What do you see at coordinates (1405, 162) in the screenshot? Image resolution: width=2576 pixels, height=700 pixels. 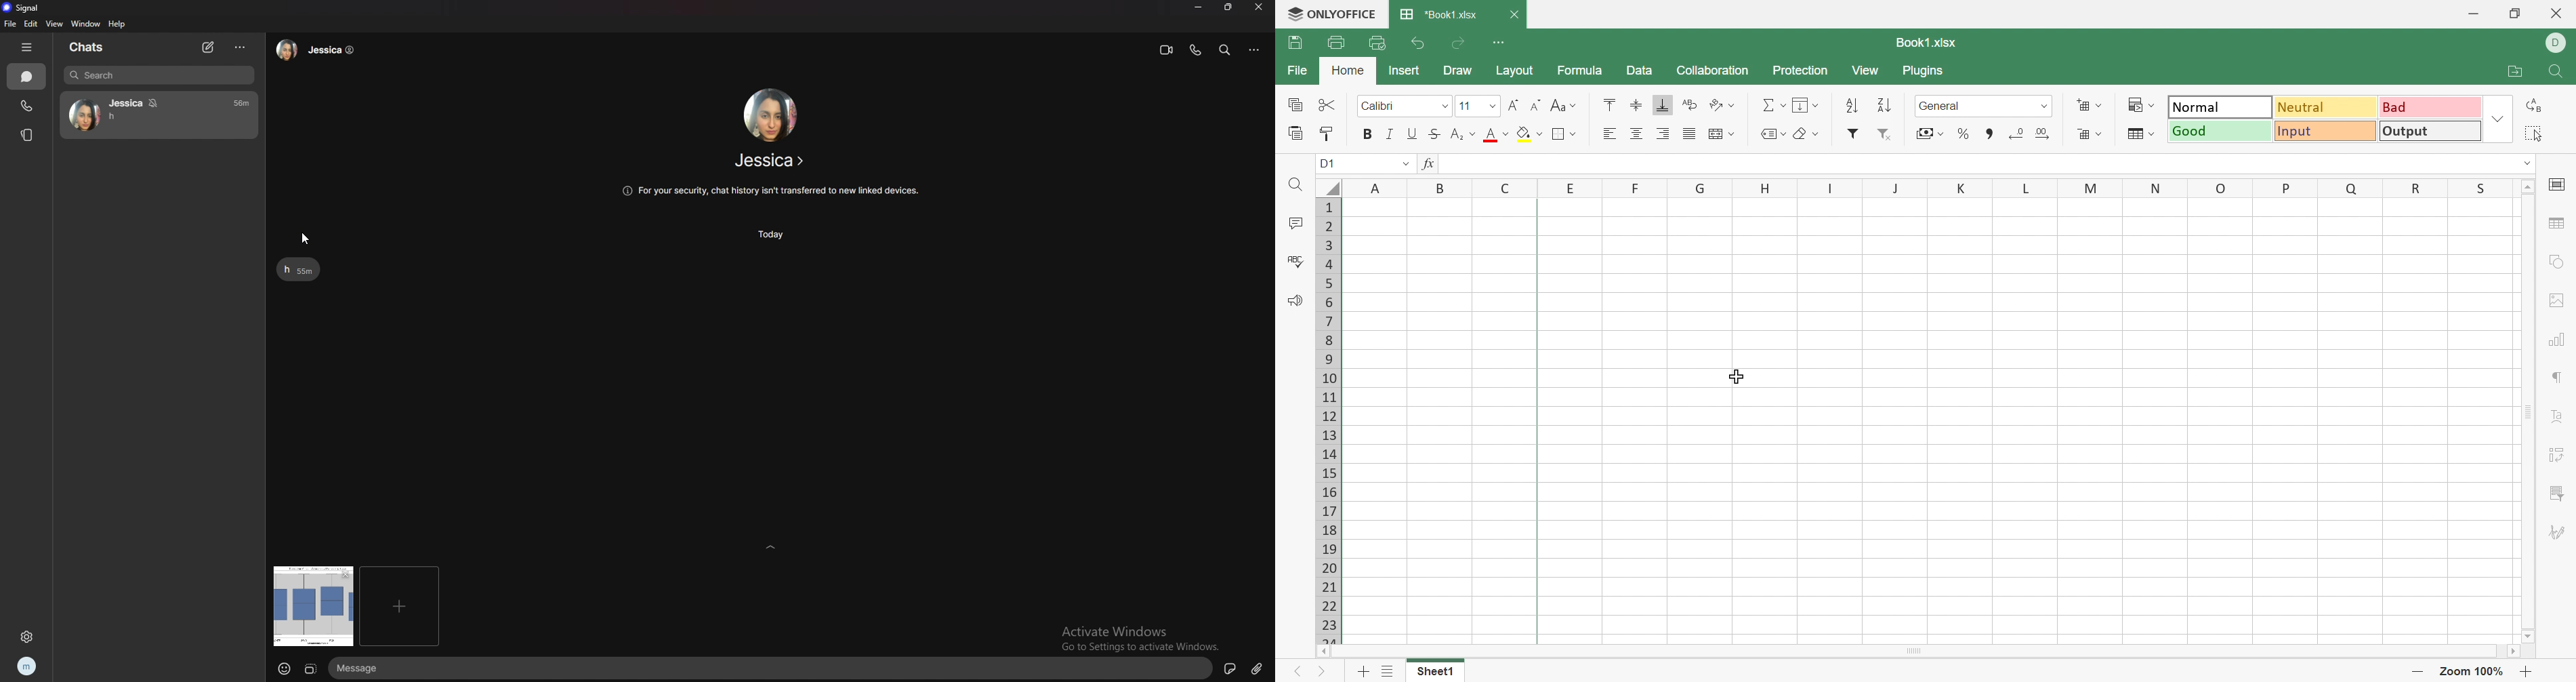 I see `Drop Down` at bounding box center [1405, 162].